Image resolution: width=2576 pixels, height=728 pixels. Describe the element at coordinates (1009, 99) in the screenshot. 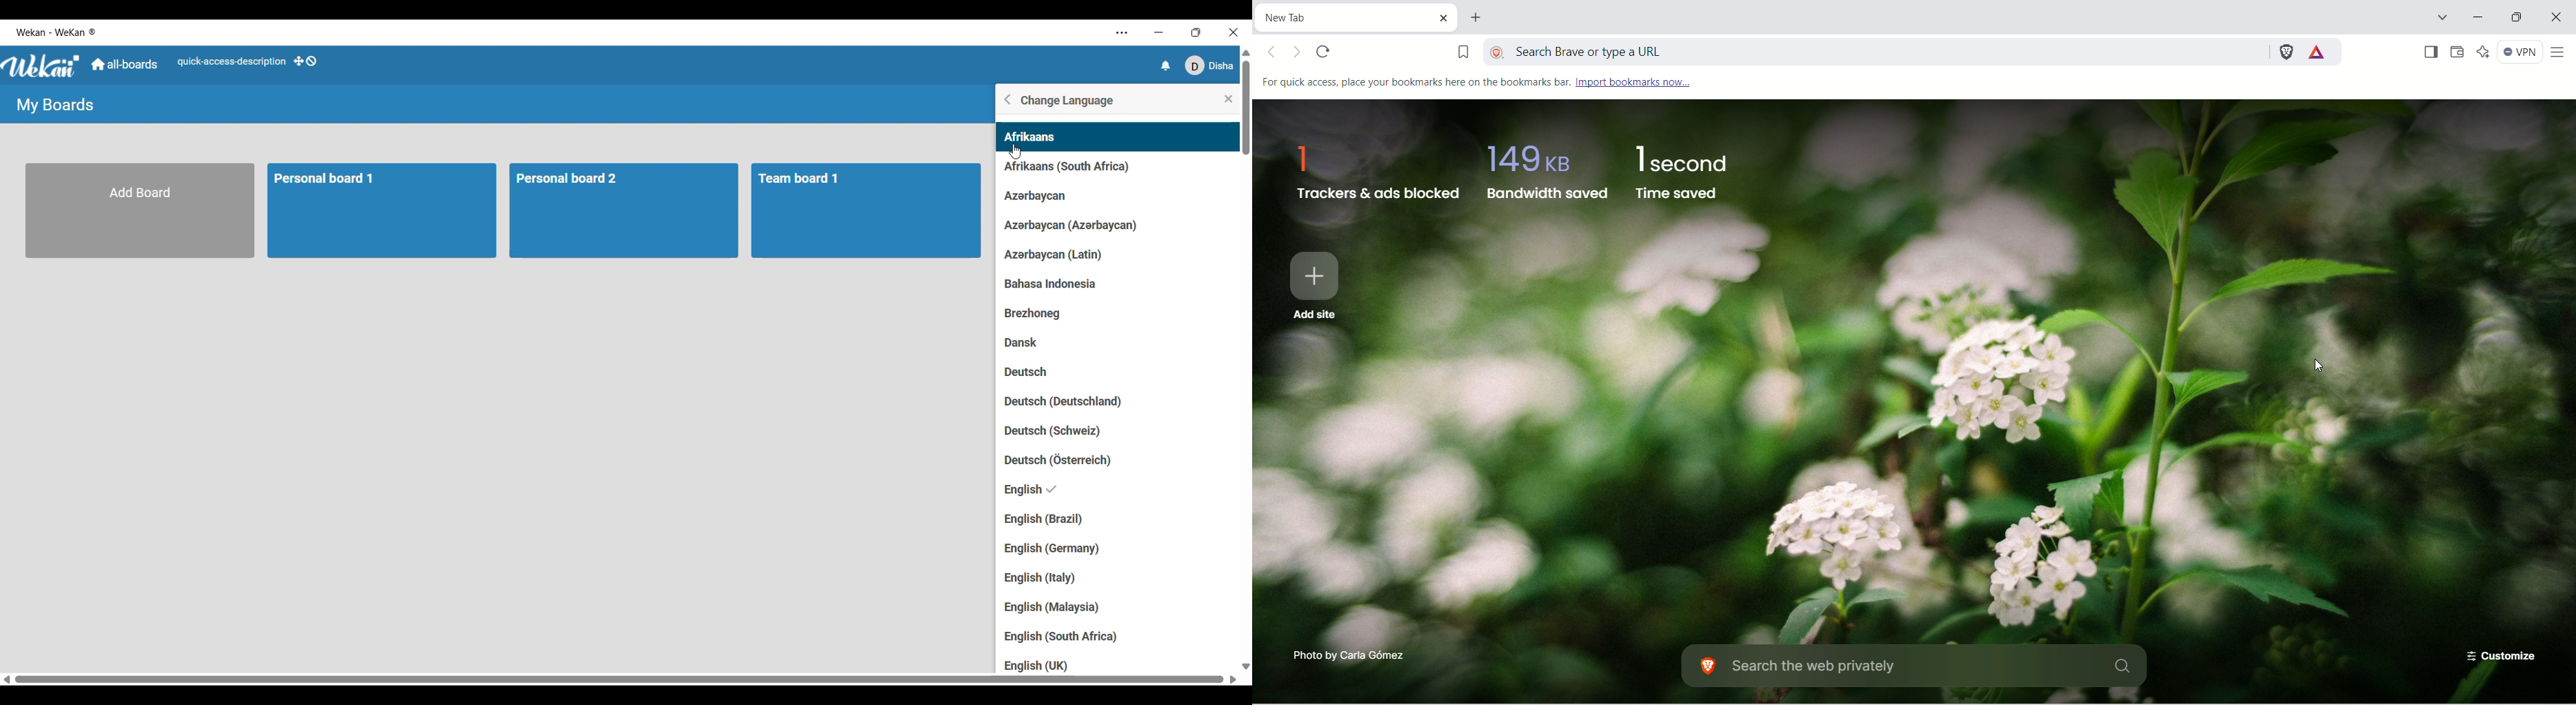

I see `Go back` at that location.